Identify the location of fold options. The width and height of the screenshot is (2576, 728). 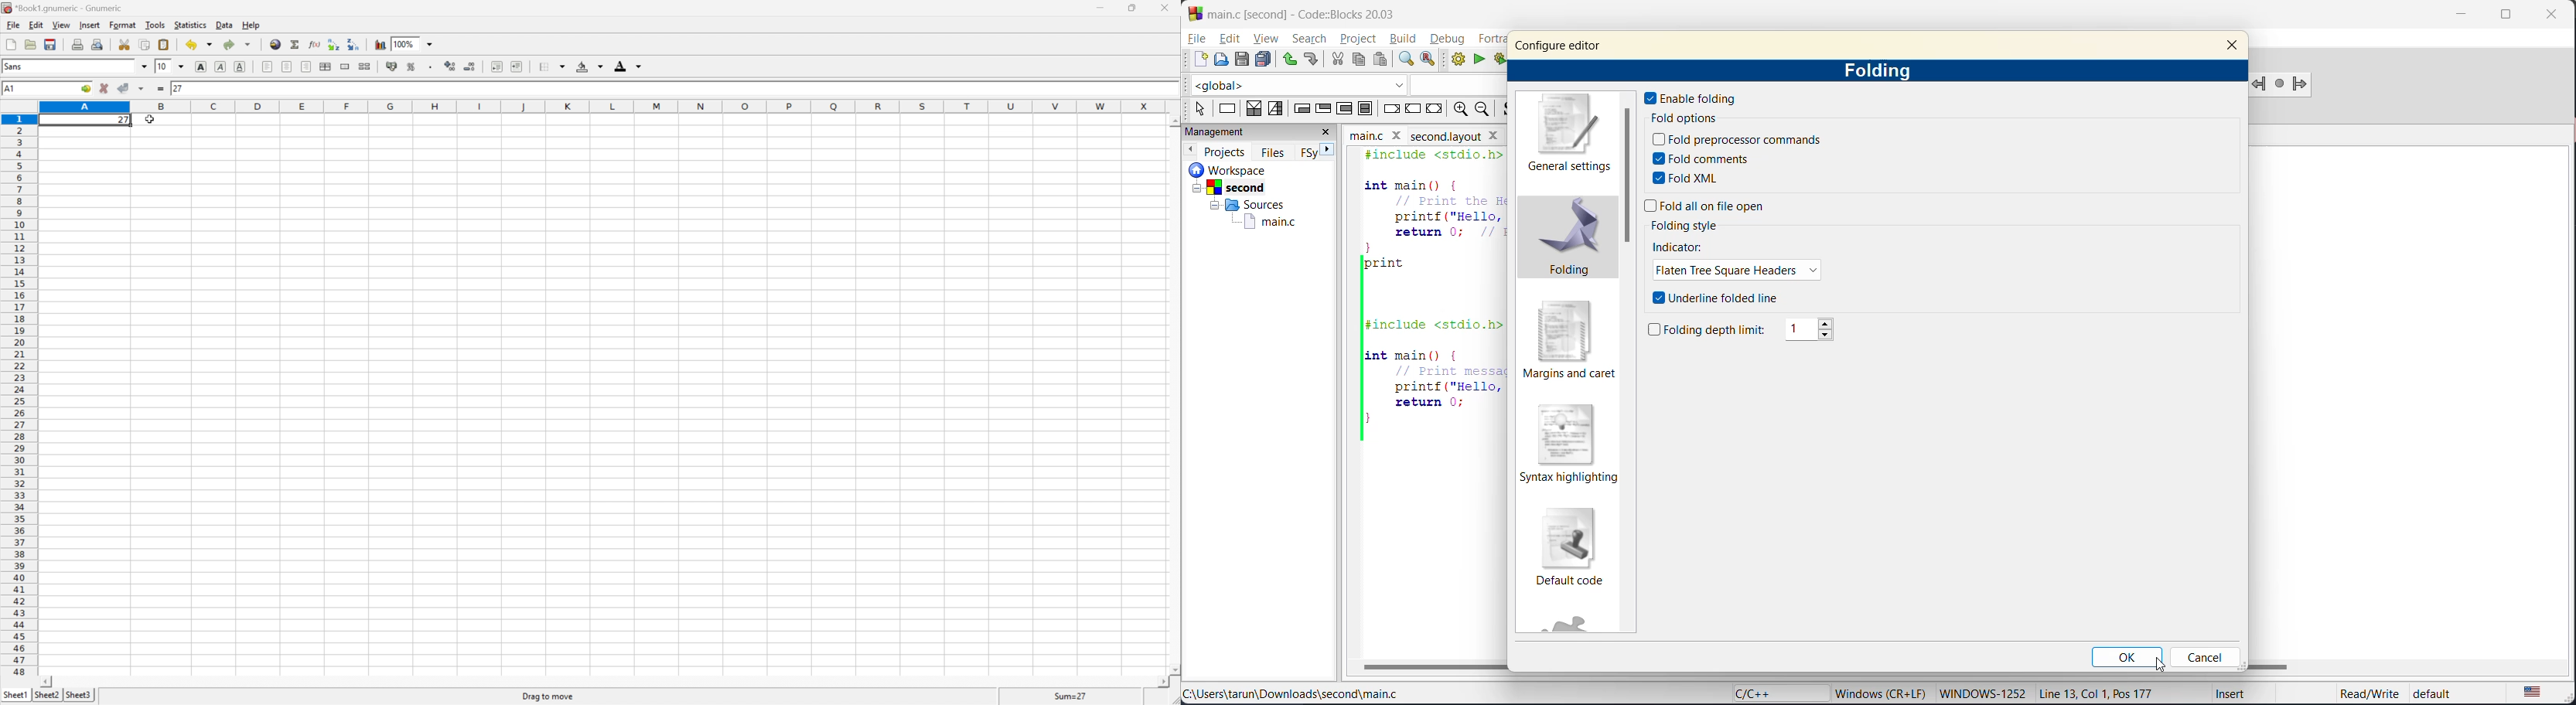
(1696, 119).